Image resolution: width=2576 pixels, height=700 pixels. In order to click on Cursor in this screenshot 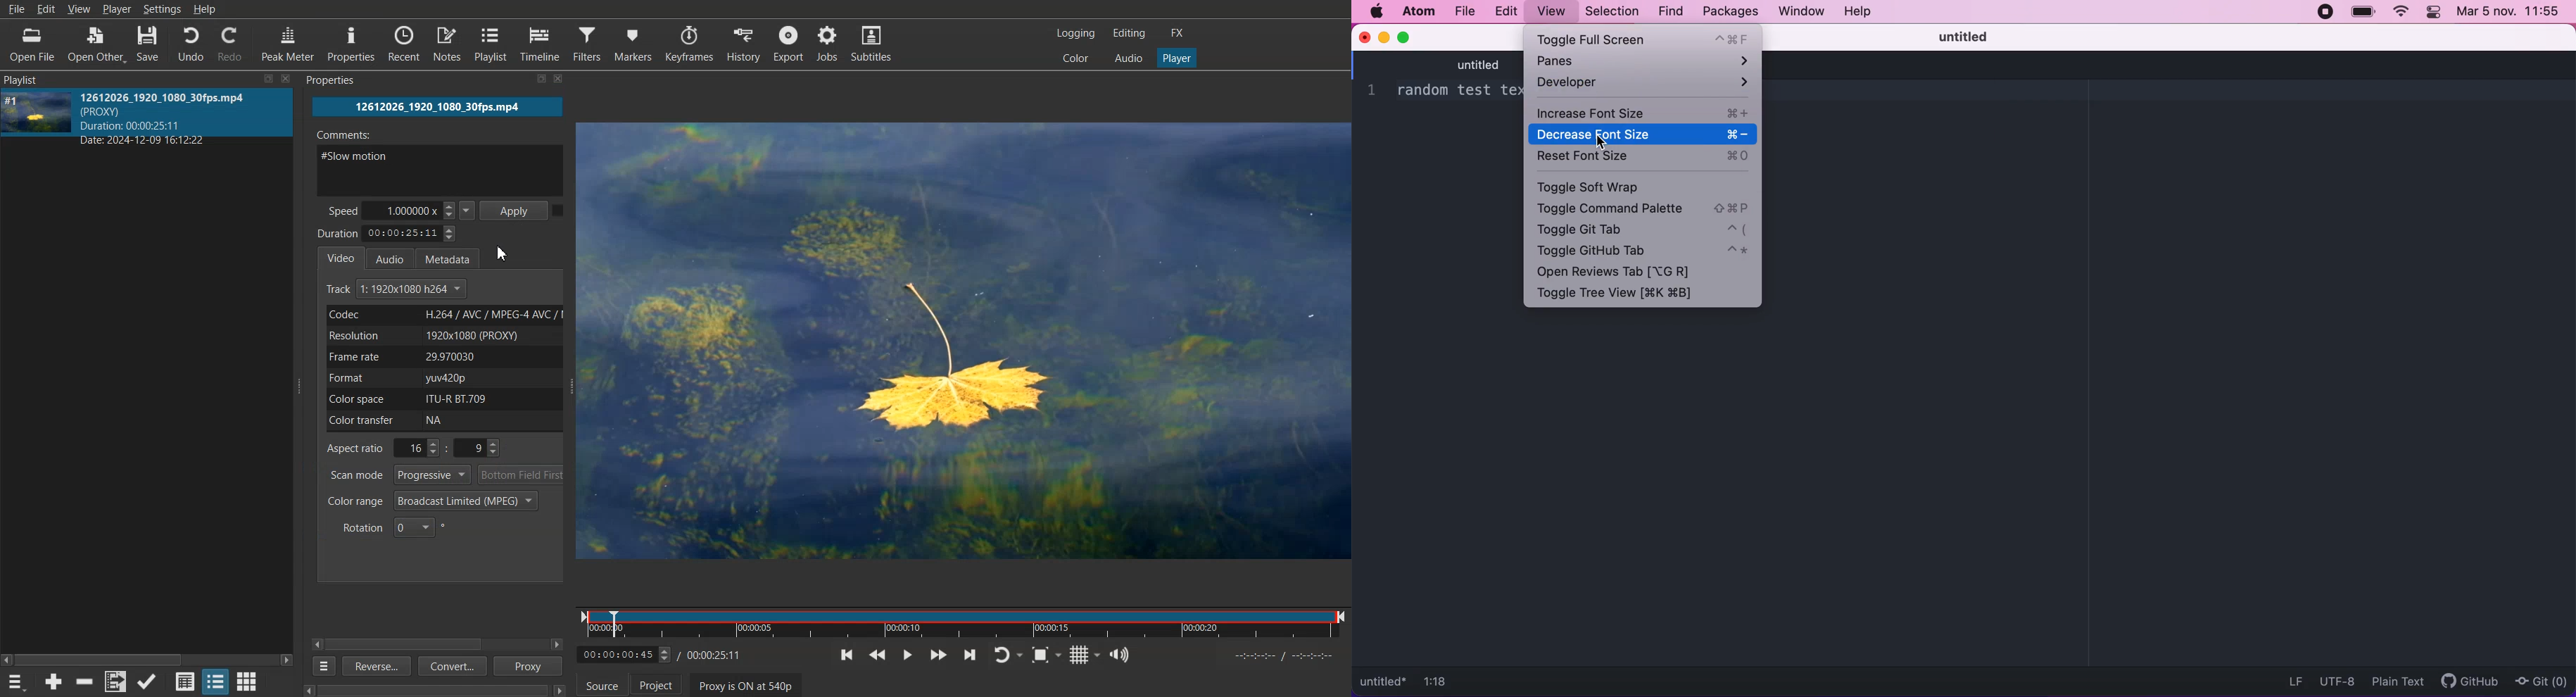, I will do `click(503, 253)`.